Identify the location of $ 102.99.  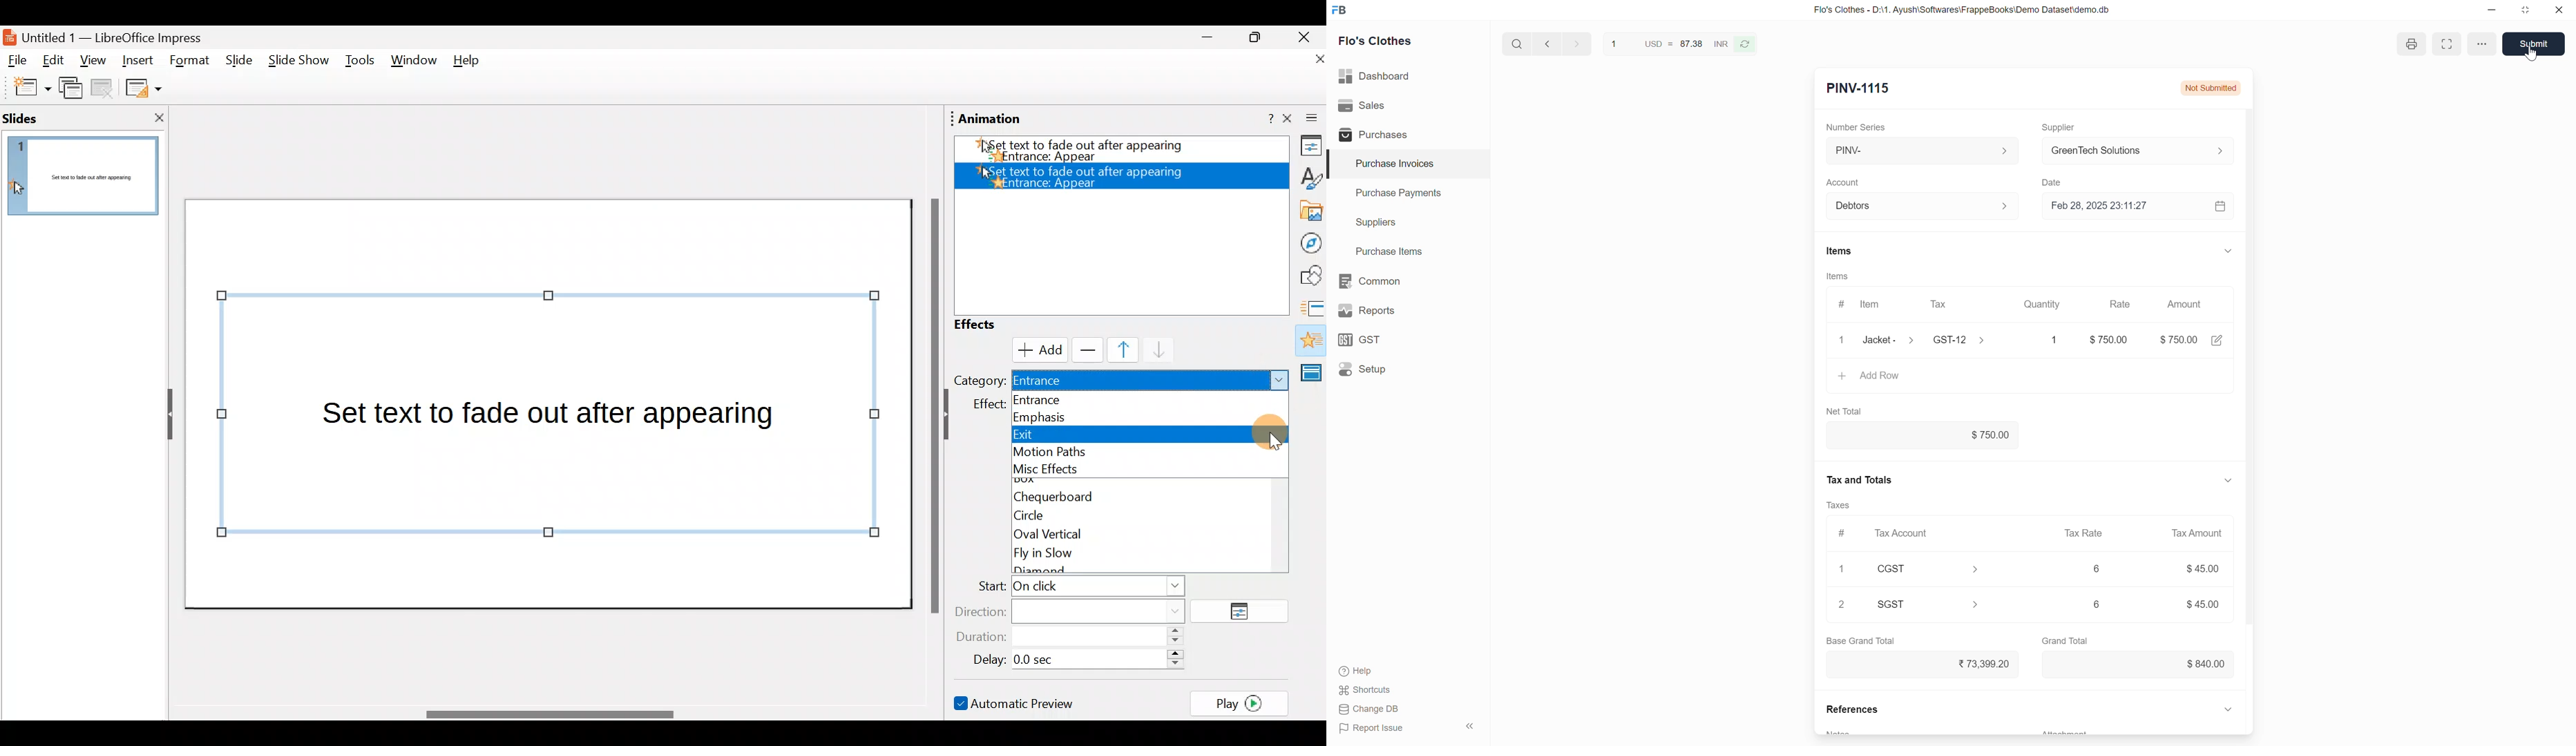
(2178, 340).